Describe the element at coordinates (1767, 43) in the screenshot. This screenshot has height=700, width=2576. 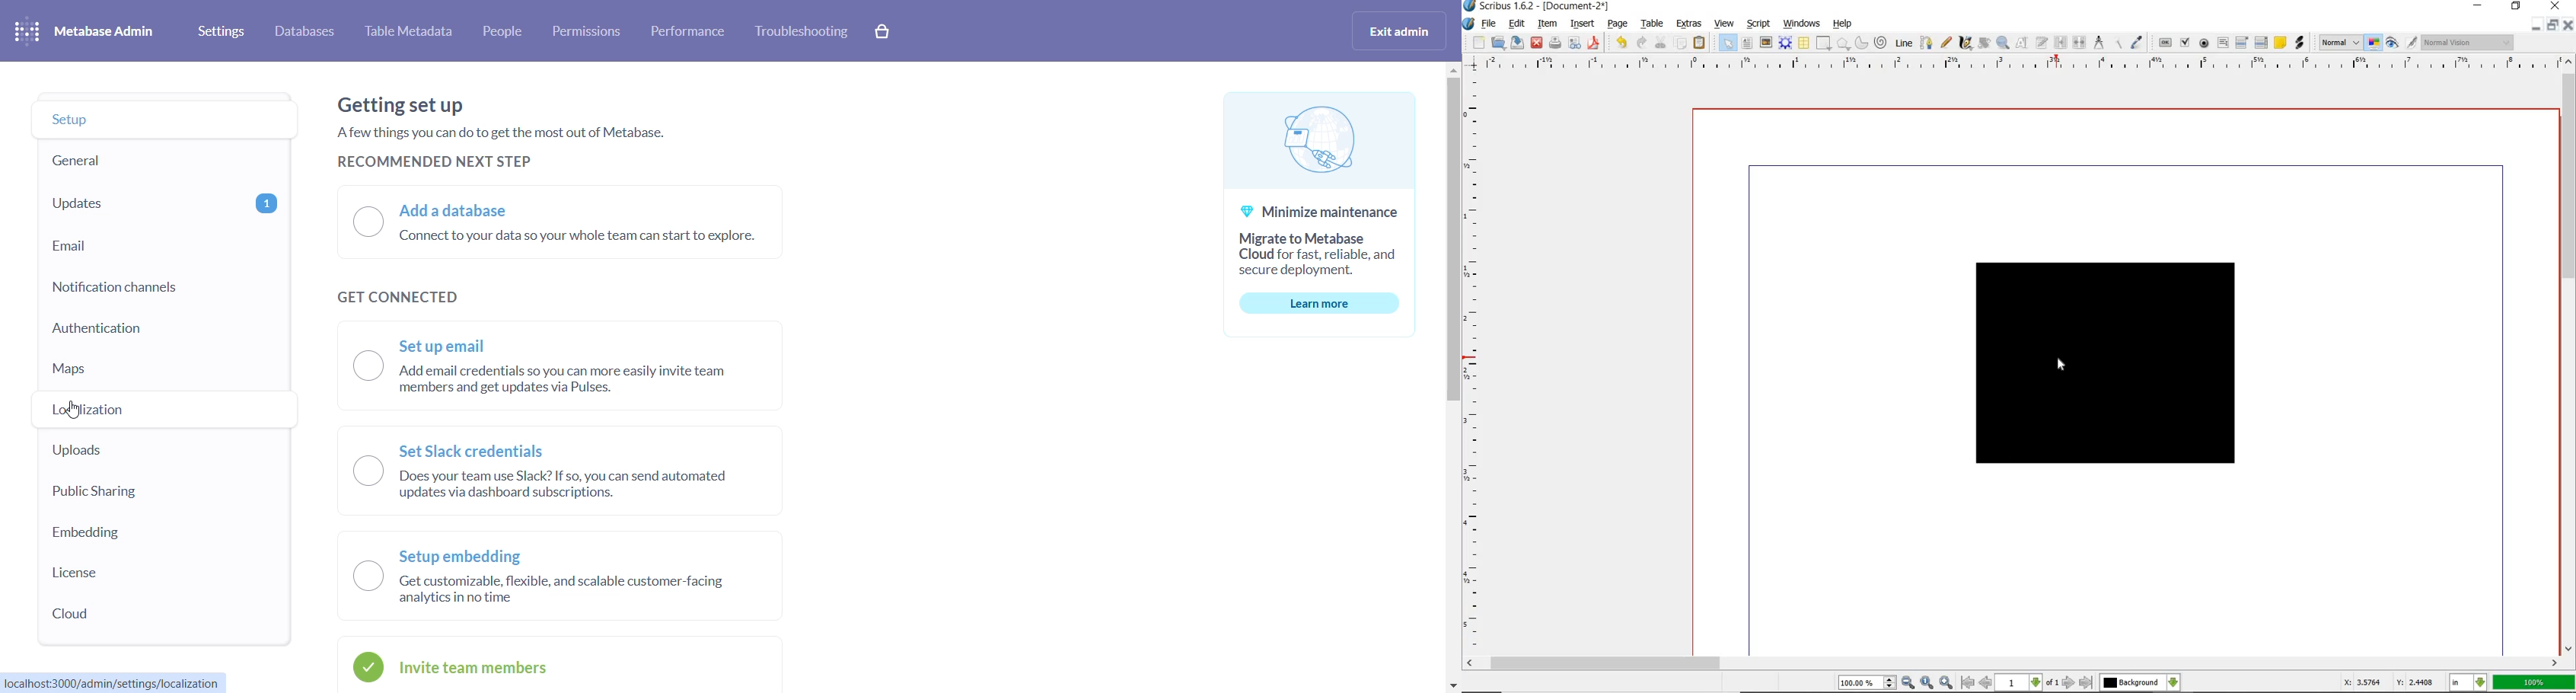
I see `image frame` at that location.